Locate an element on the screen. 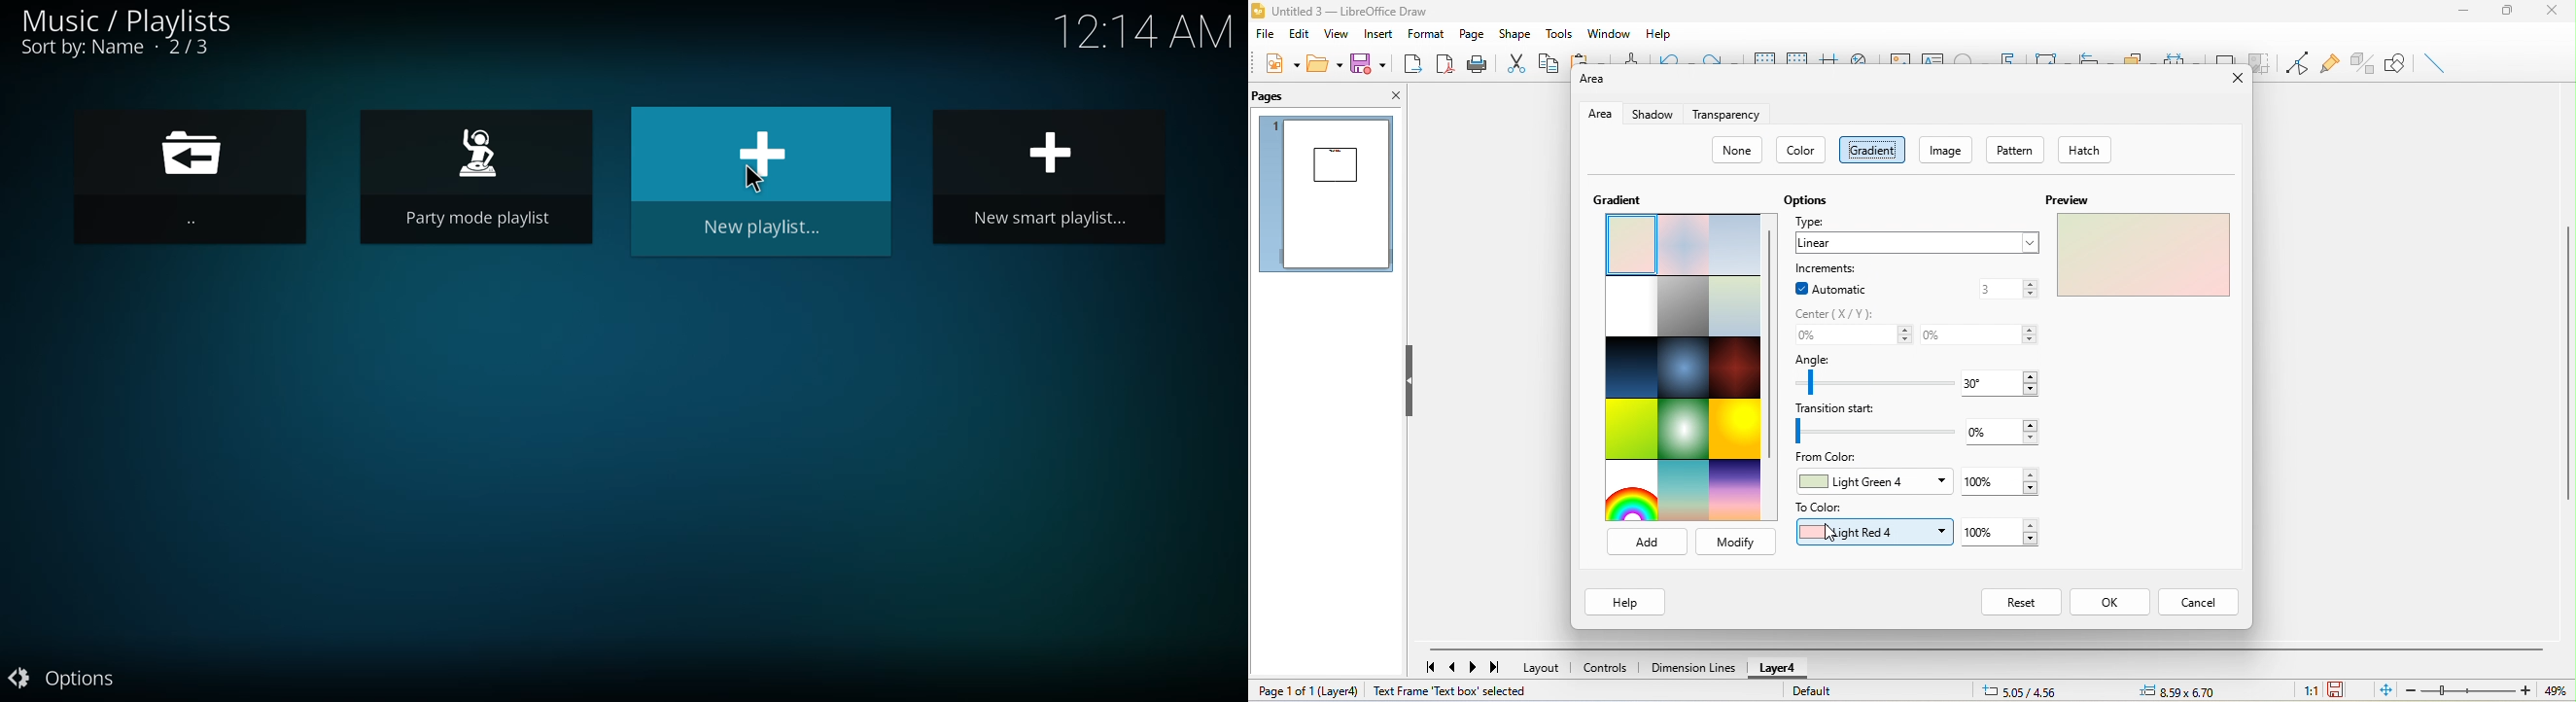  set angle is located at coordinates (1872, 383).